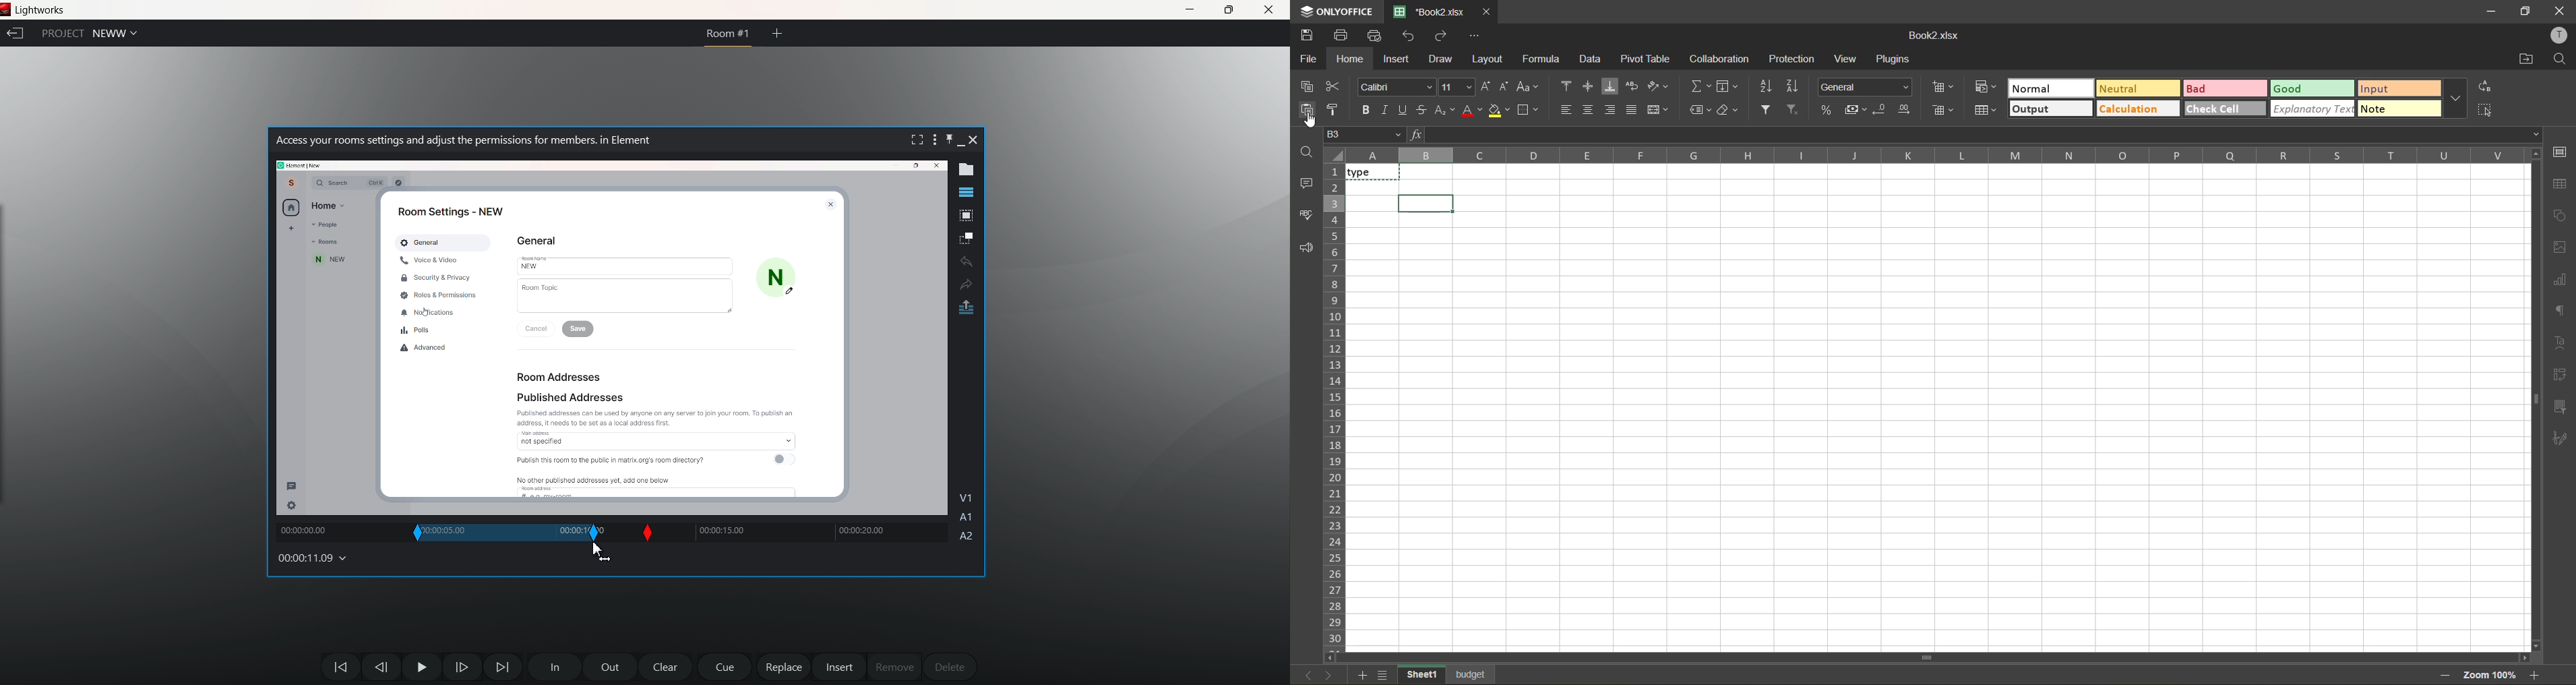 Image resolution: width=2576 pixels, height=700 pixels. I want to click on conditional formatting, so click(1986, 86).